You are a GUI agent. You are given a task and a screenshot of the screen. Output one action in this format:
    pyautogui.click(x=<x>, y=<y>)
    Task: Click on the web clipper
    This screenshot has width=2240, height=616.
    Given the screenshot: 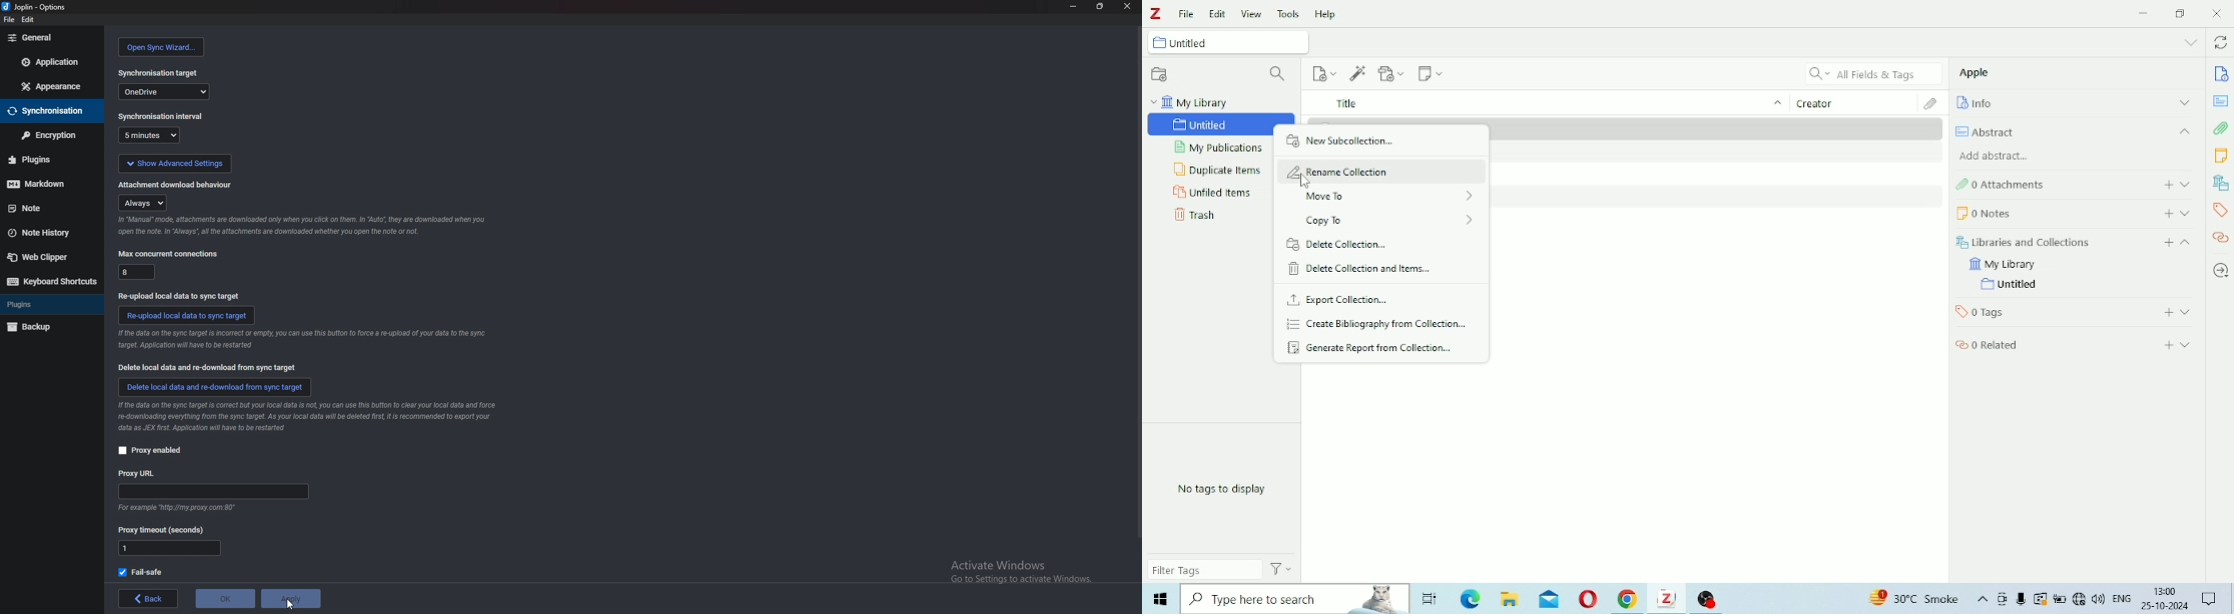 What is the action you would take?
    pyautogui.click(x=47, y=257)
    